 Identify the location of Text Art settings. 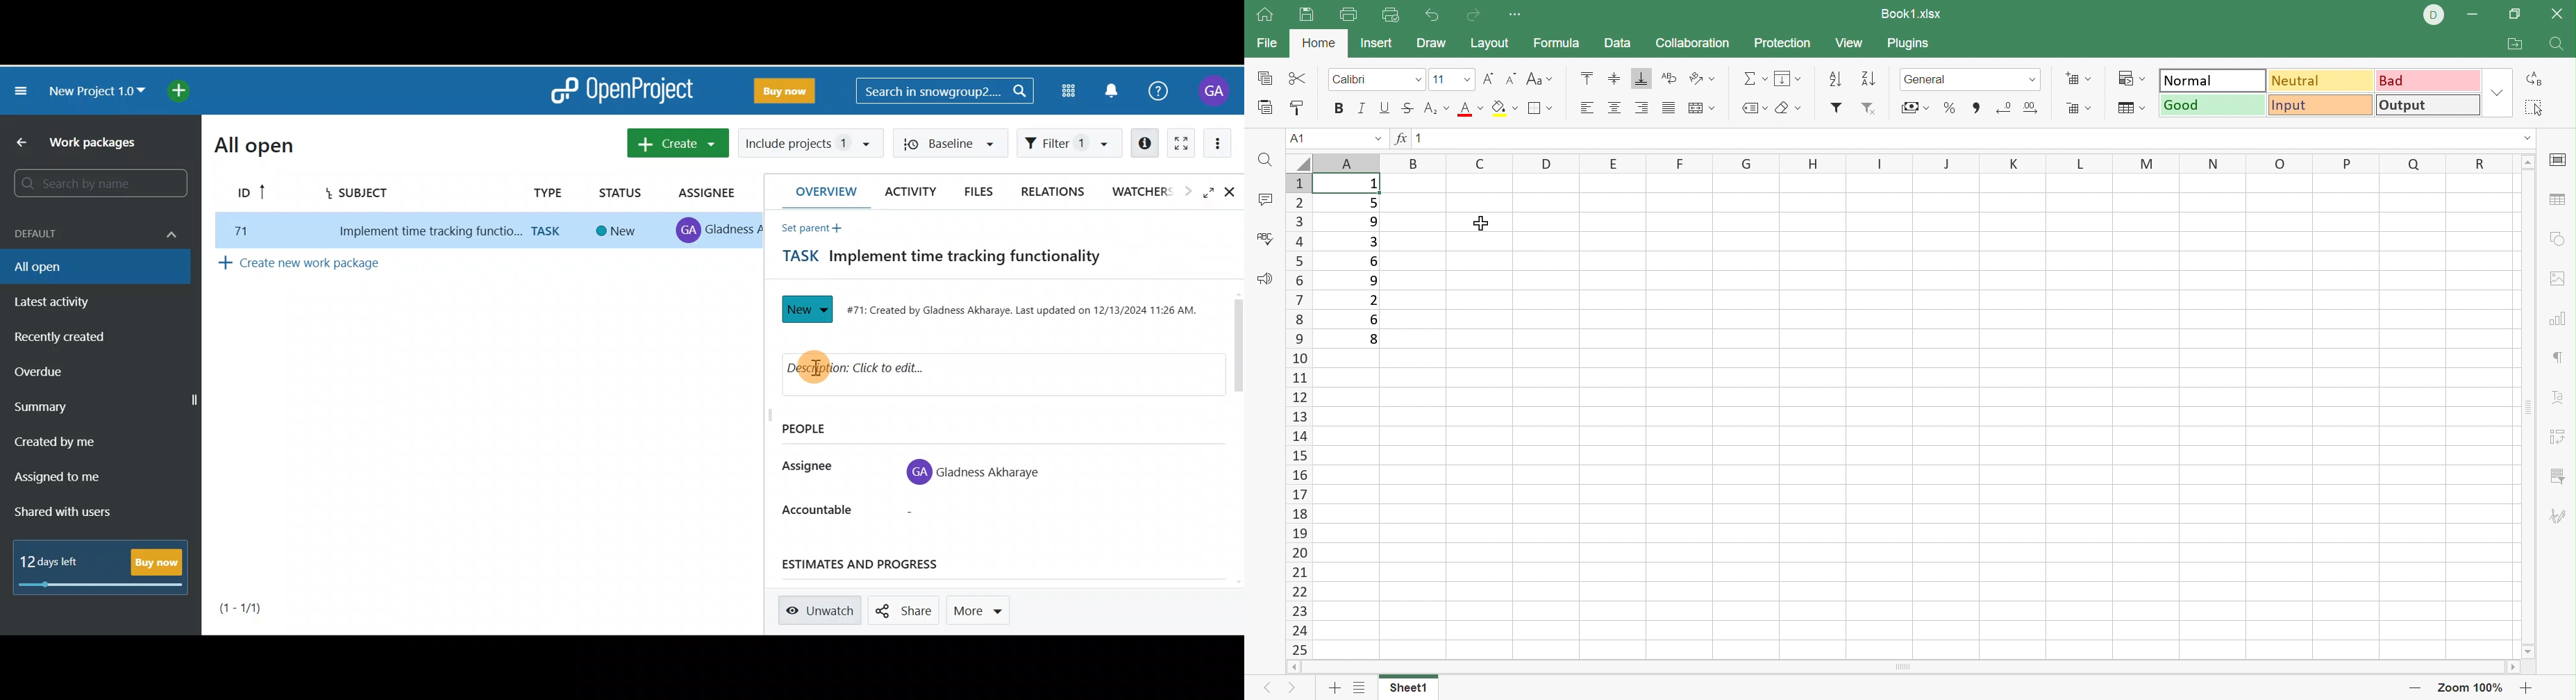
(2560, 393).